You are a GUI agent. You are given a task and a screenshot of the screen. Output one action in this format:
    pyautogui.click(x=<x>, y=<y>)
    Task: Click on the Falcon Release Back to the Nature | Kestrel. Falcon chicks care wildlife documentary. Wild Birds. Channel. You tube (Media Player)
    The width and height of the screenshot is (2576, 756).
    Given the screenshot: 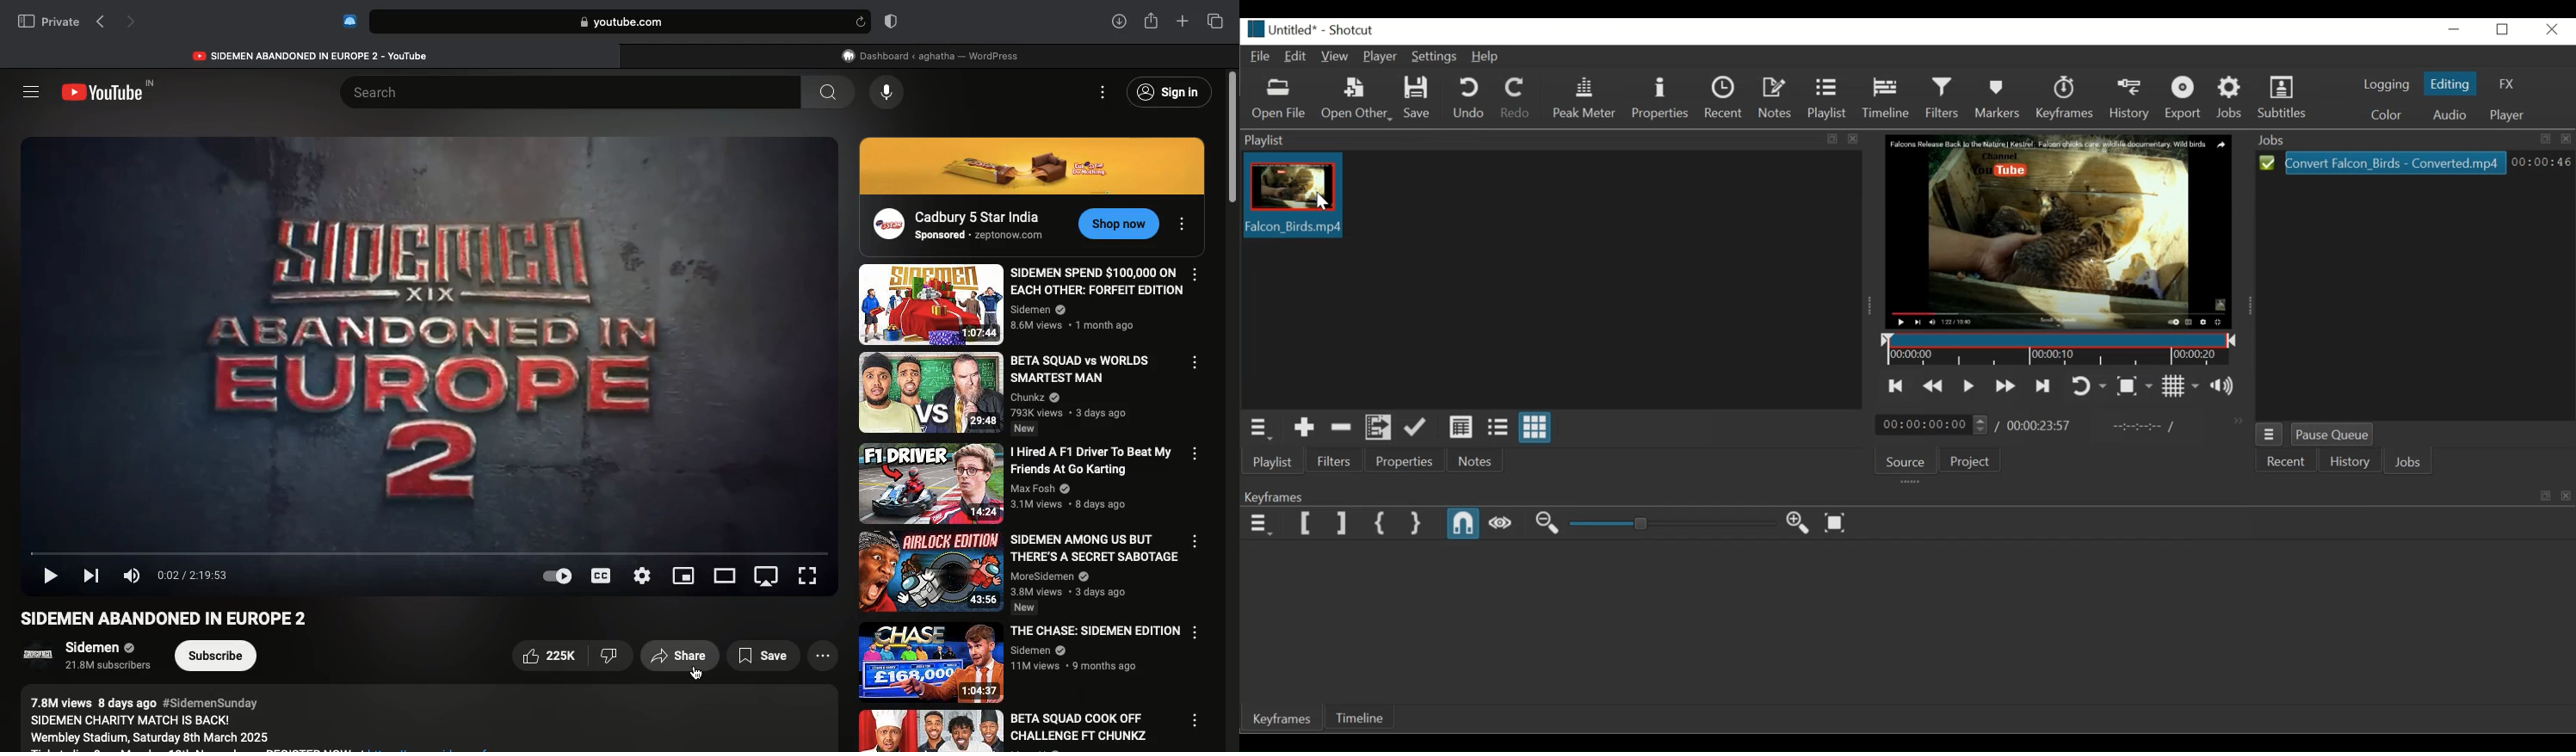 What is the action you would take?
    pyautogui.click(x=2065, y=229)
    